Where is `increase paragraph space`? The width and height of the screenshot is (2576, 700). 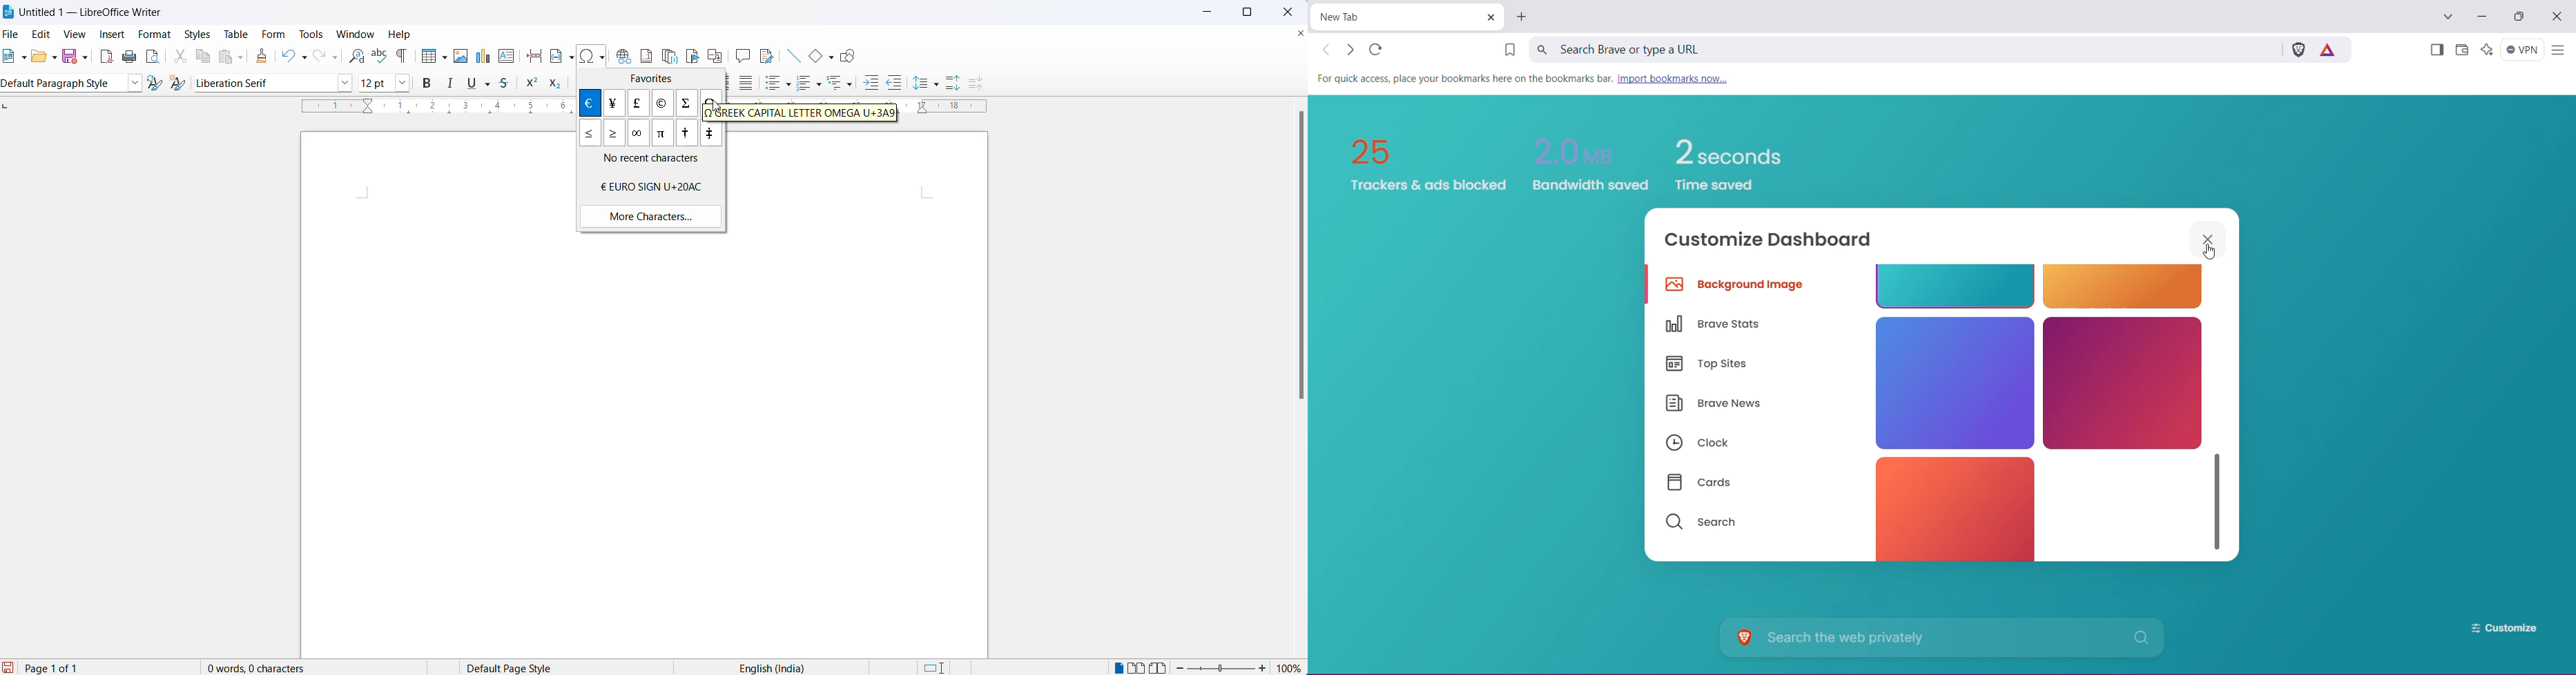 increase paragraph space is located at coordinates (960, 80).